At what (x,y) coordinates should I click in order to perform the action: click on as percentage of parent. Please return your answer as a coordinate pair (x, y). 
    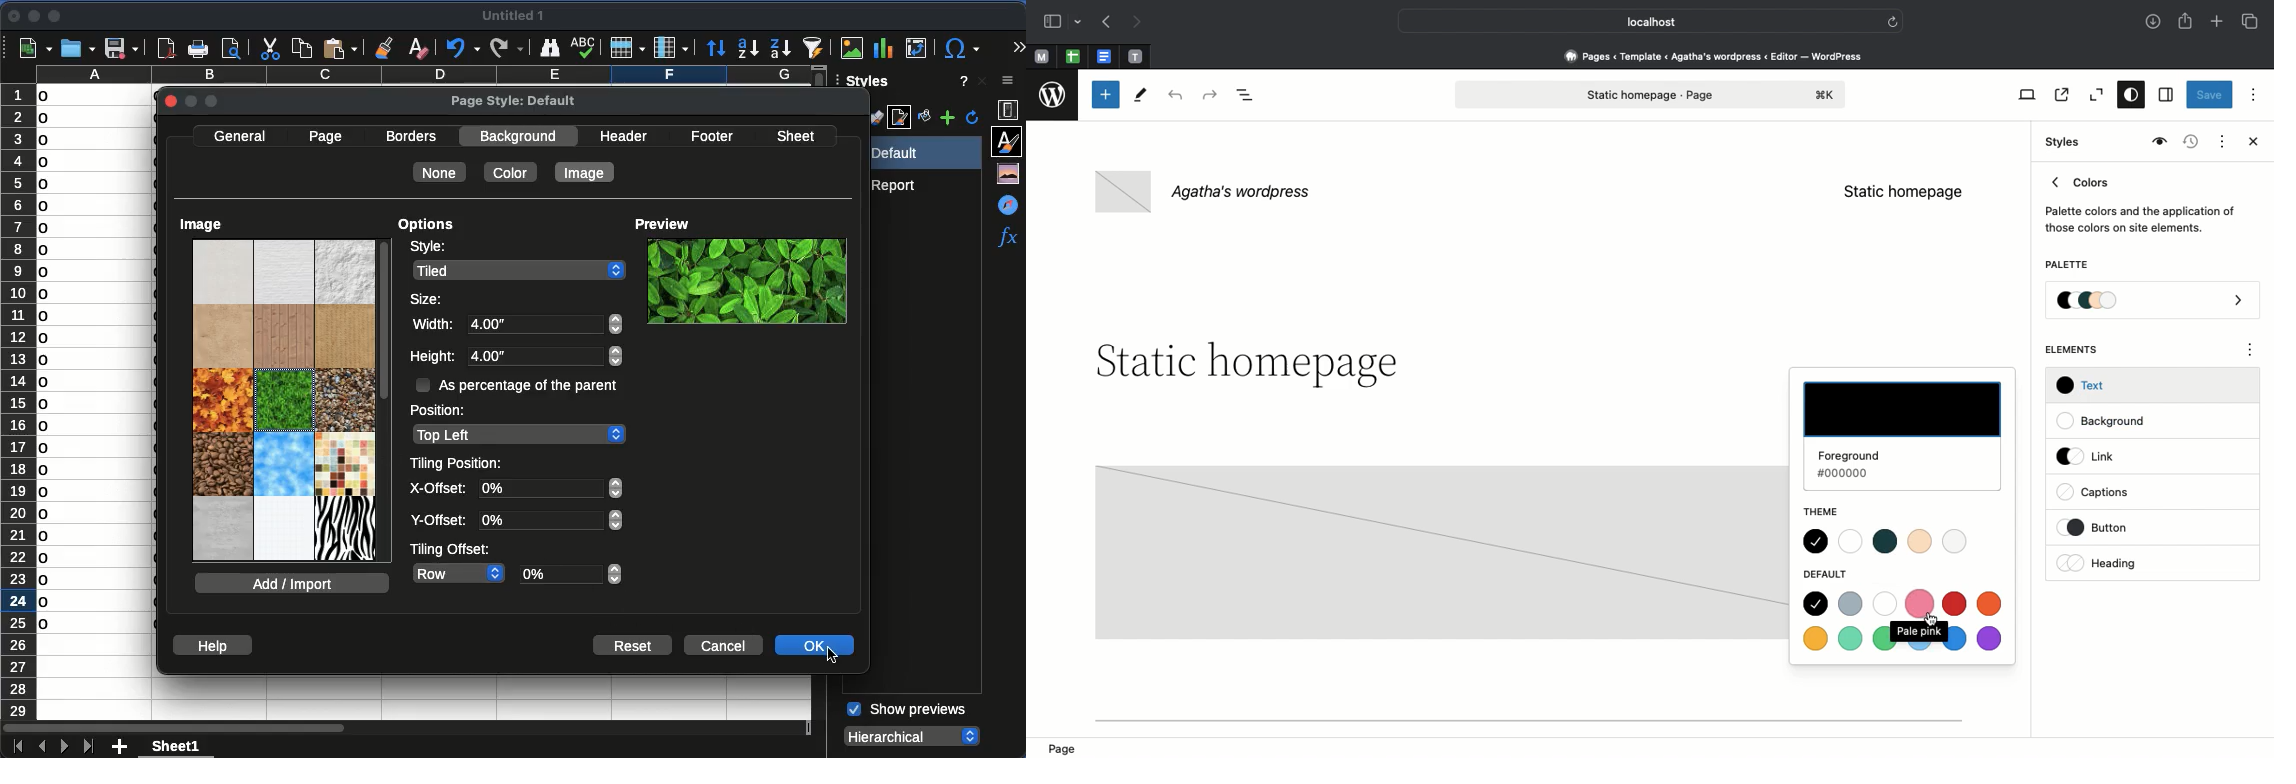
    Looking at the image, I should click on (517, 384).